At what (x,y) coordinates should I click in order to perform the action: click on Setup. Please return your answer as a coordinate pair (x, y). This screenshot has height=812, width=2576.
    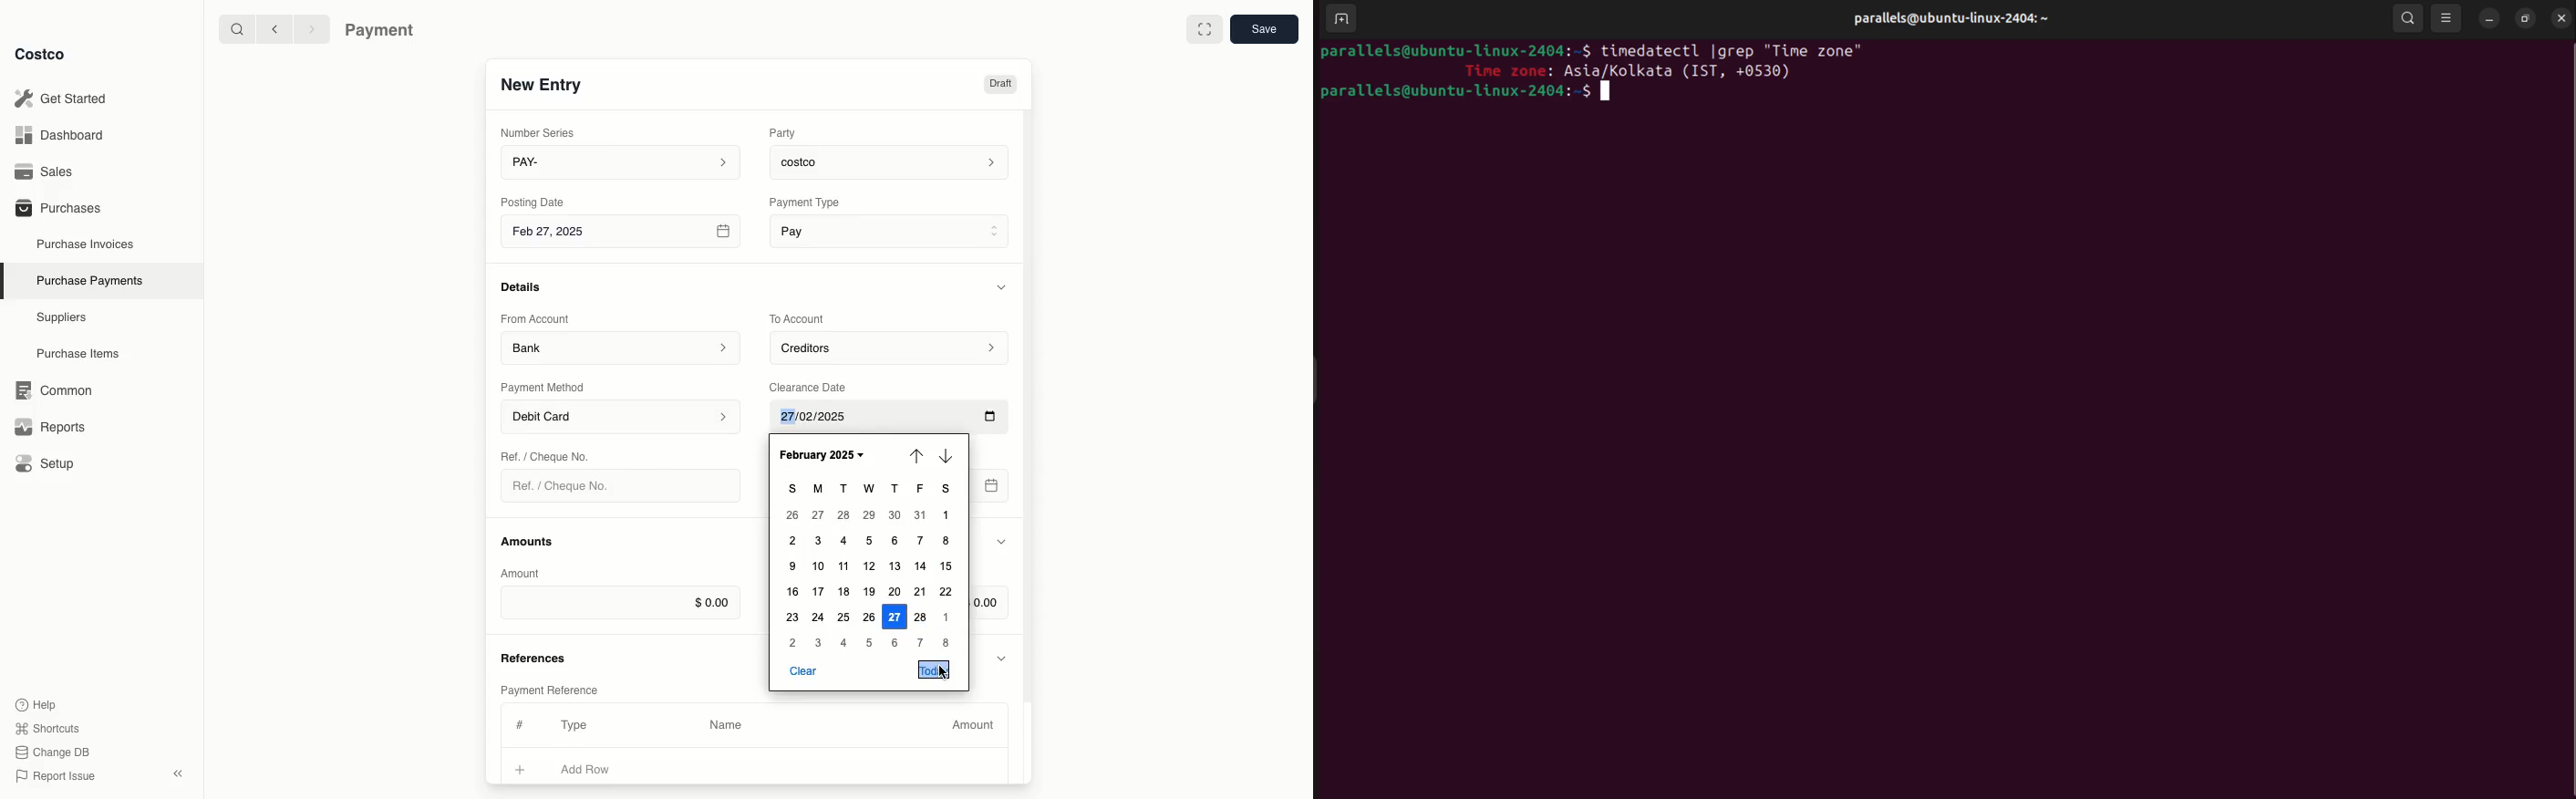
    Looking at the image, I should click on (51, 465).